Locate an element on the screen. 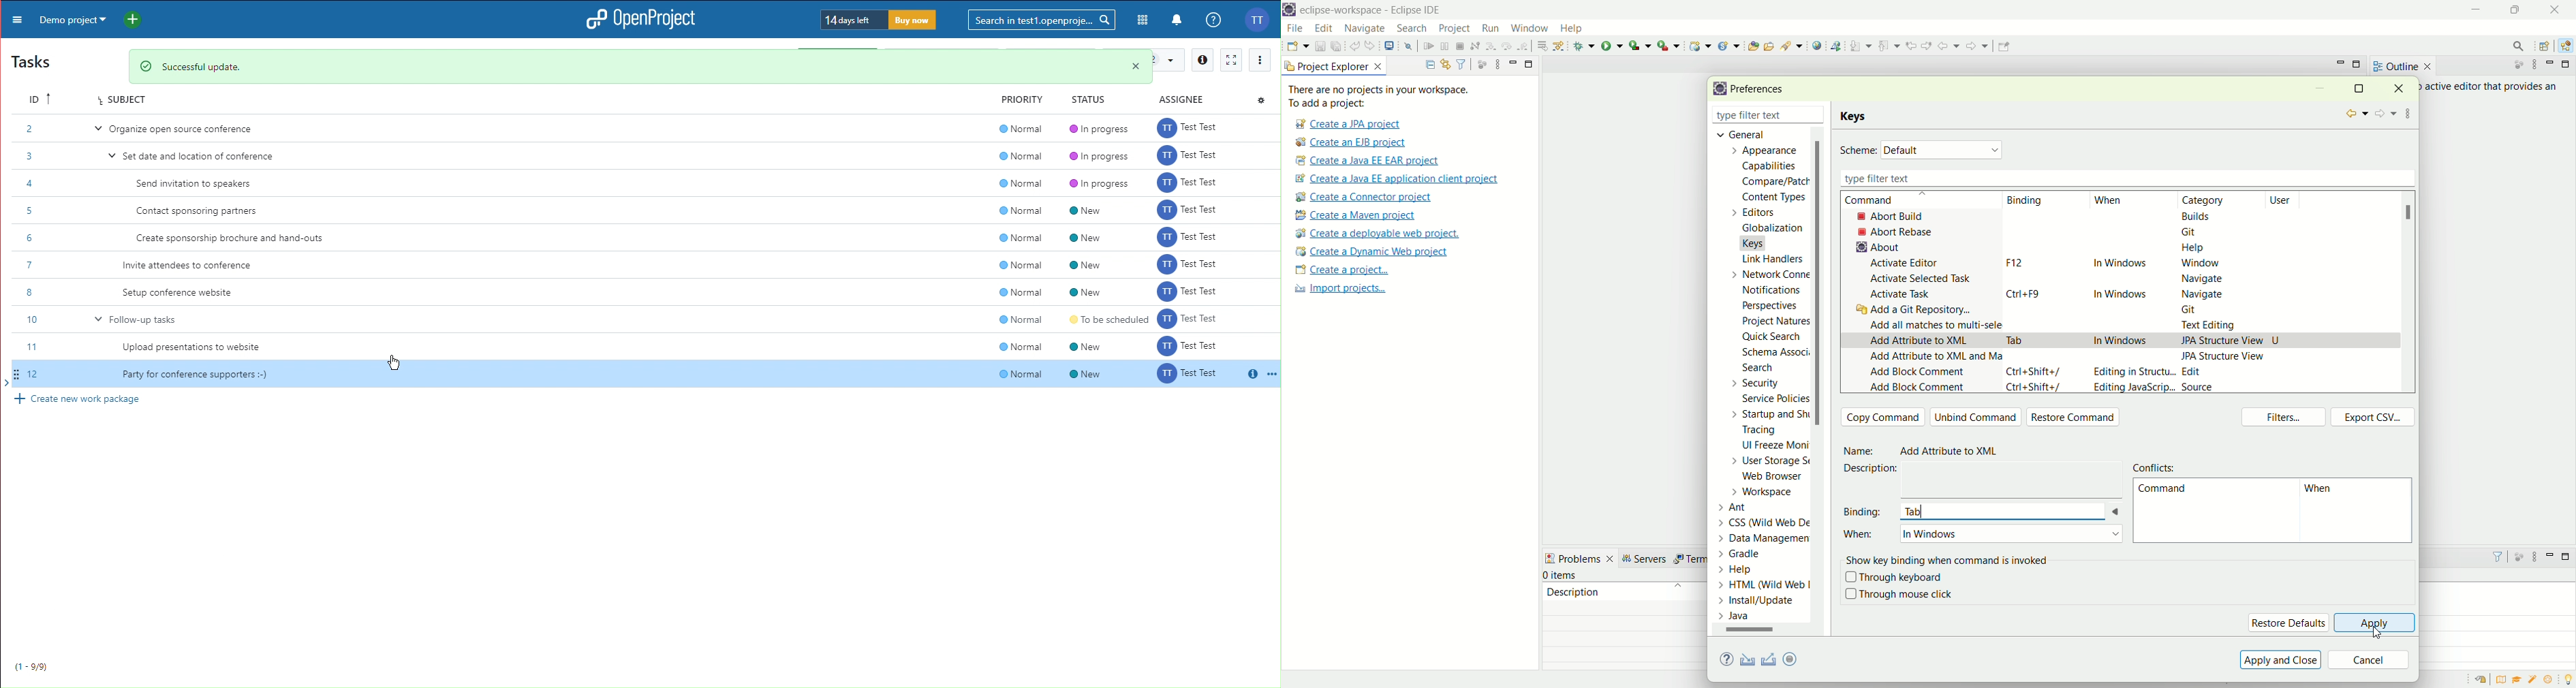 Image resolution: width=2576 pixels, height=700 pixels. apply and close is located at coordinates (2279, 660).